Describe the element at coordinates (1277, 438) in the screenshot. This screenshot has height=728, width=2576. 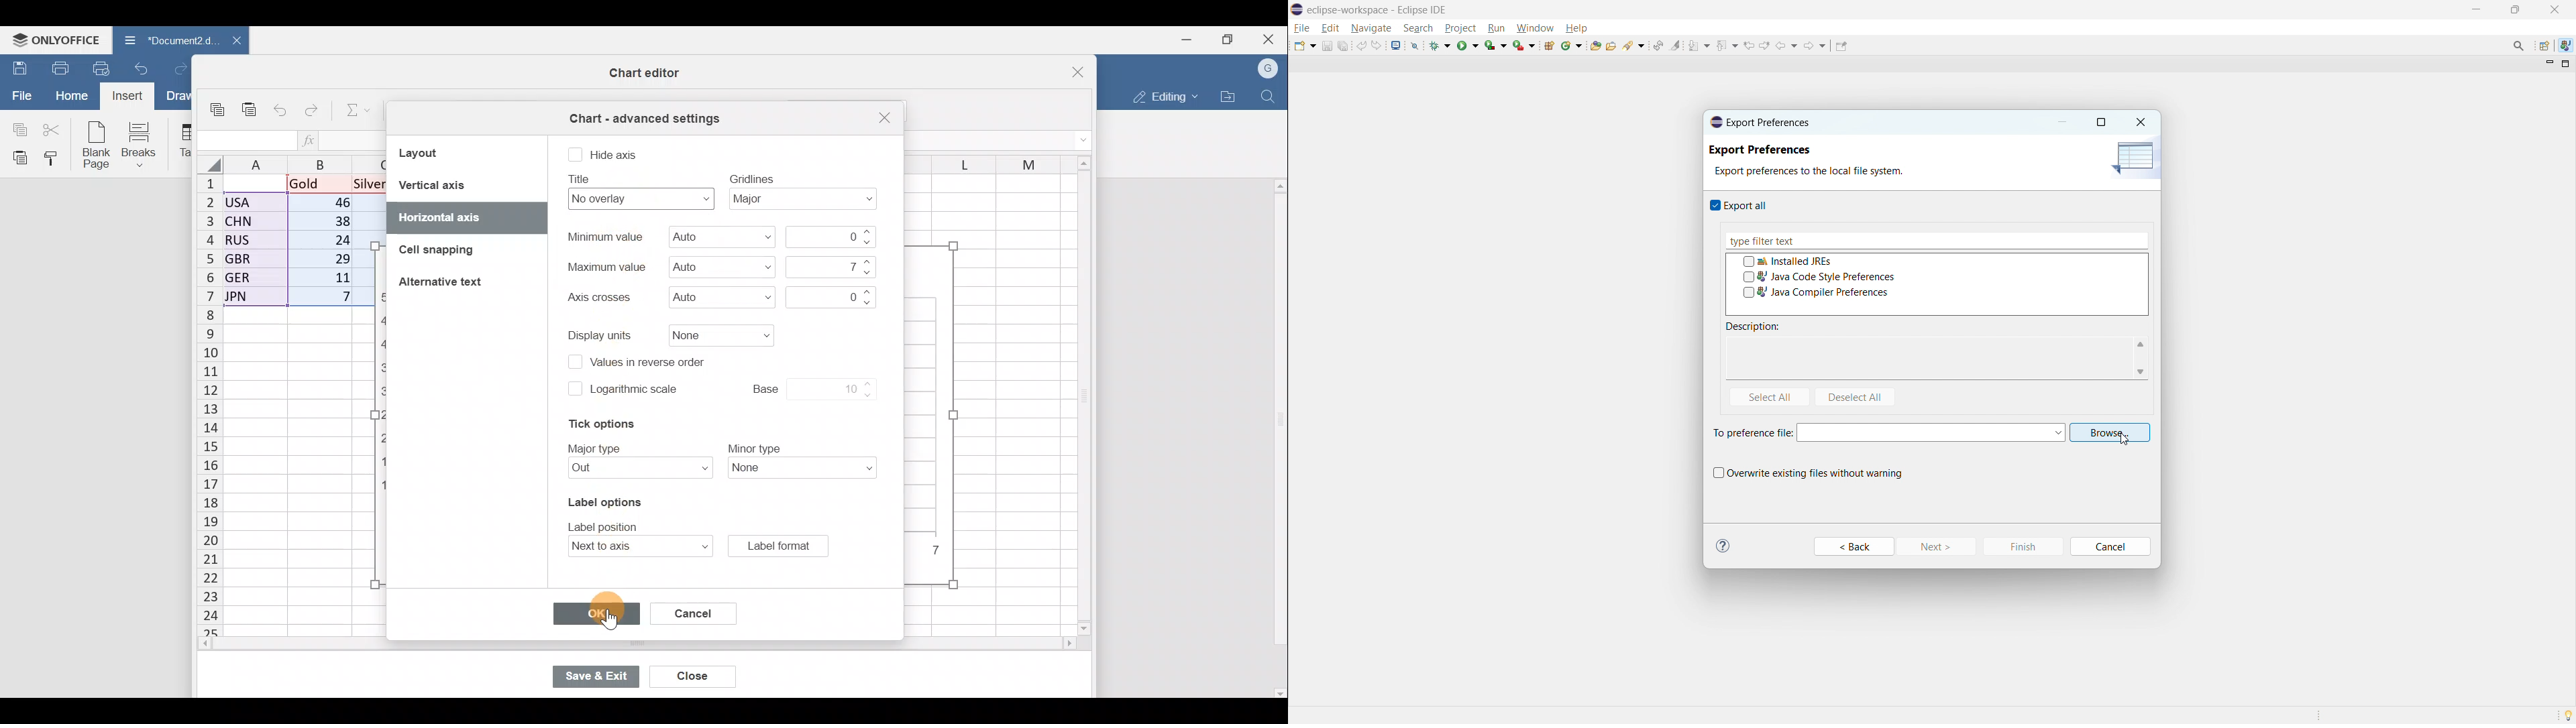
I see `Scroll bar` at that location.